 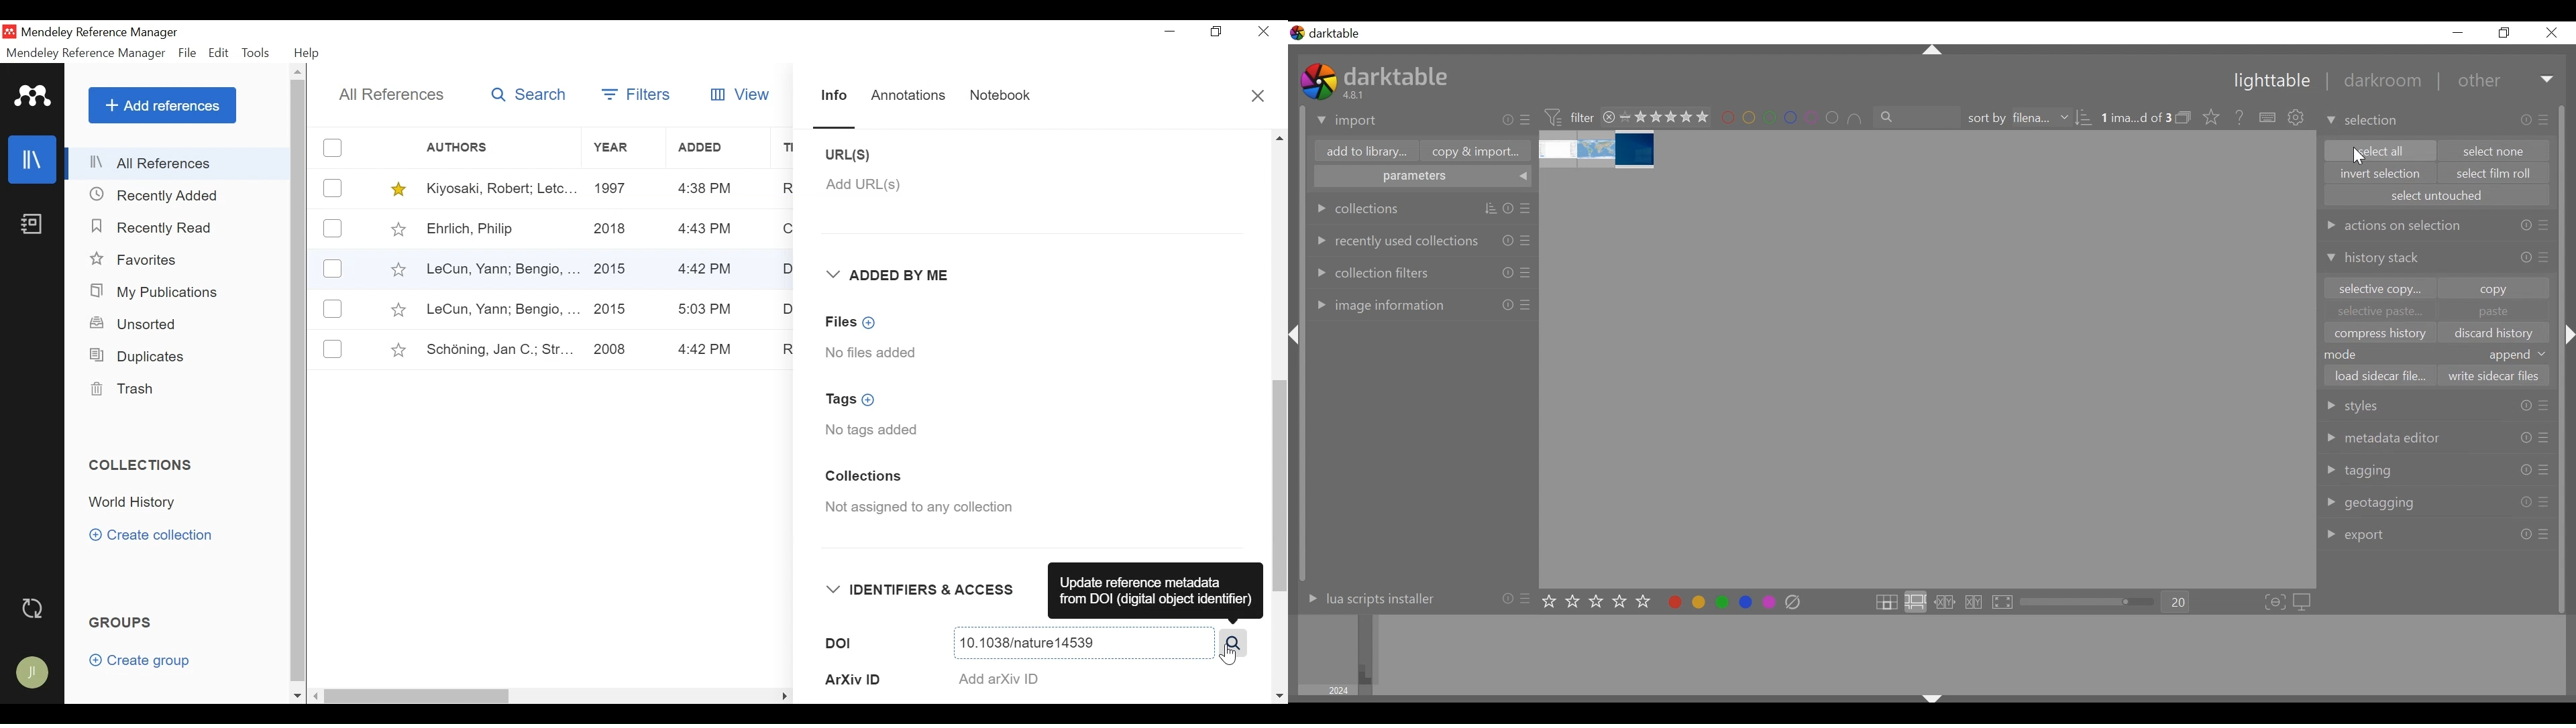 I want to click on Notebook, so click(x=996, y=97).